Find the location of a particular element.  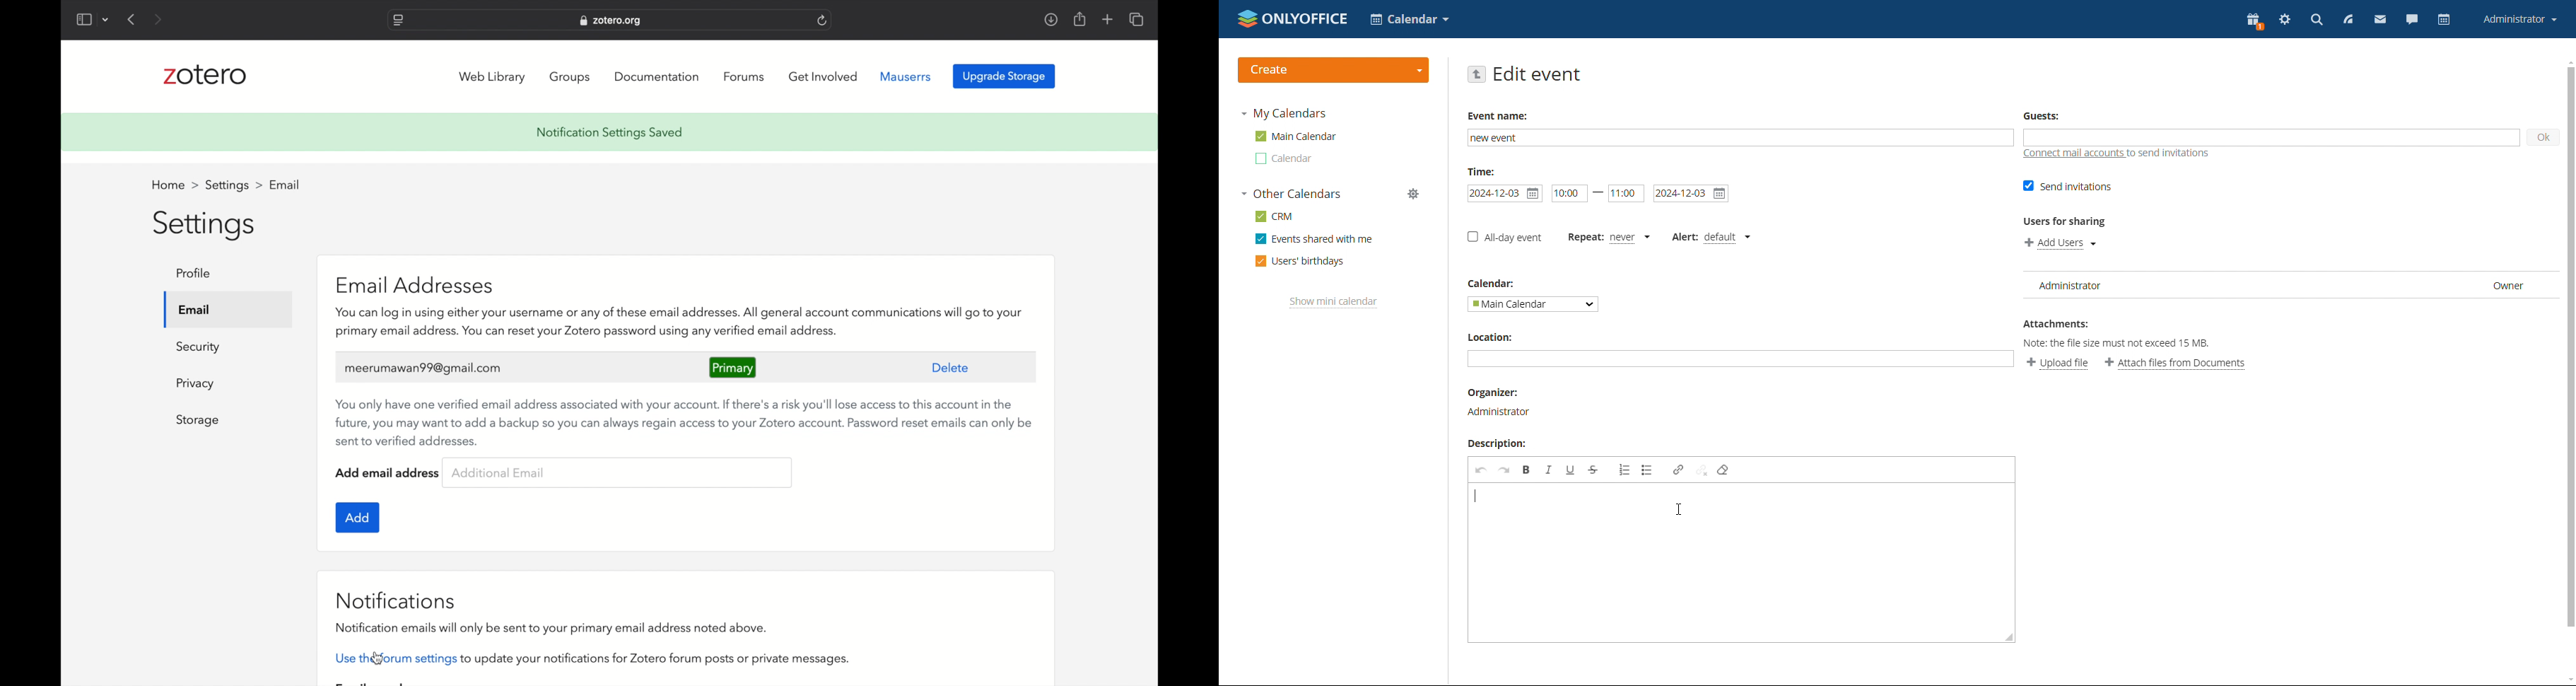

eccurity is located at coordinates (199, 348).